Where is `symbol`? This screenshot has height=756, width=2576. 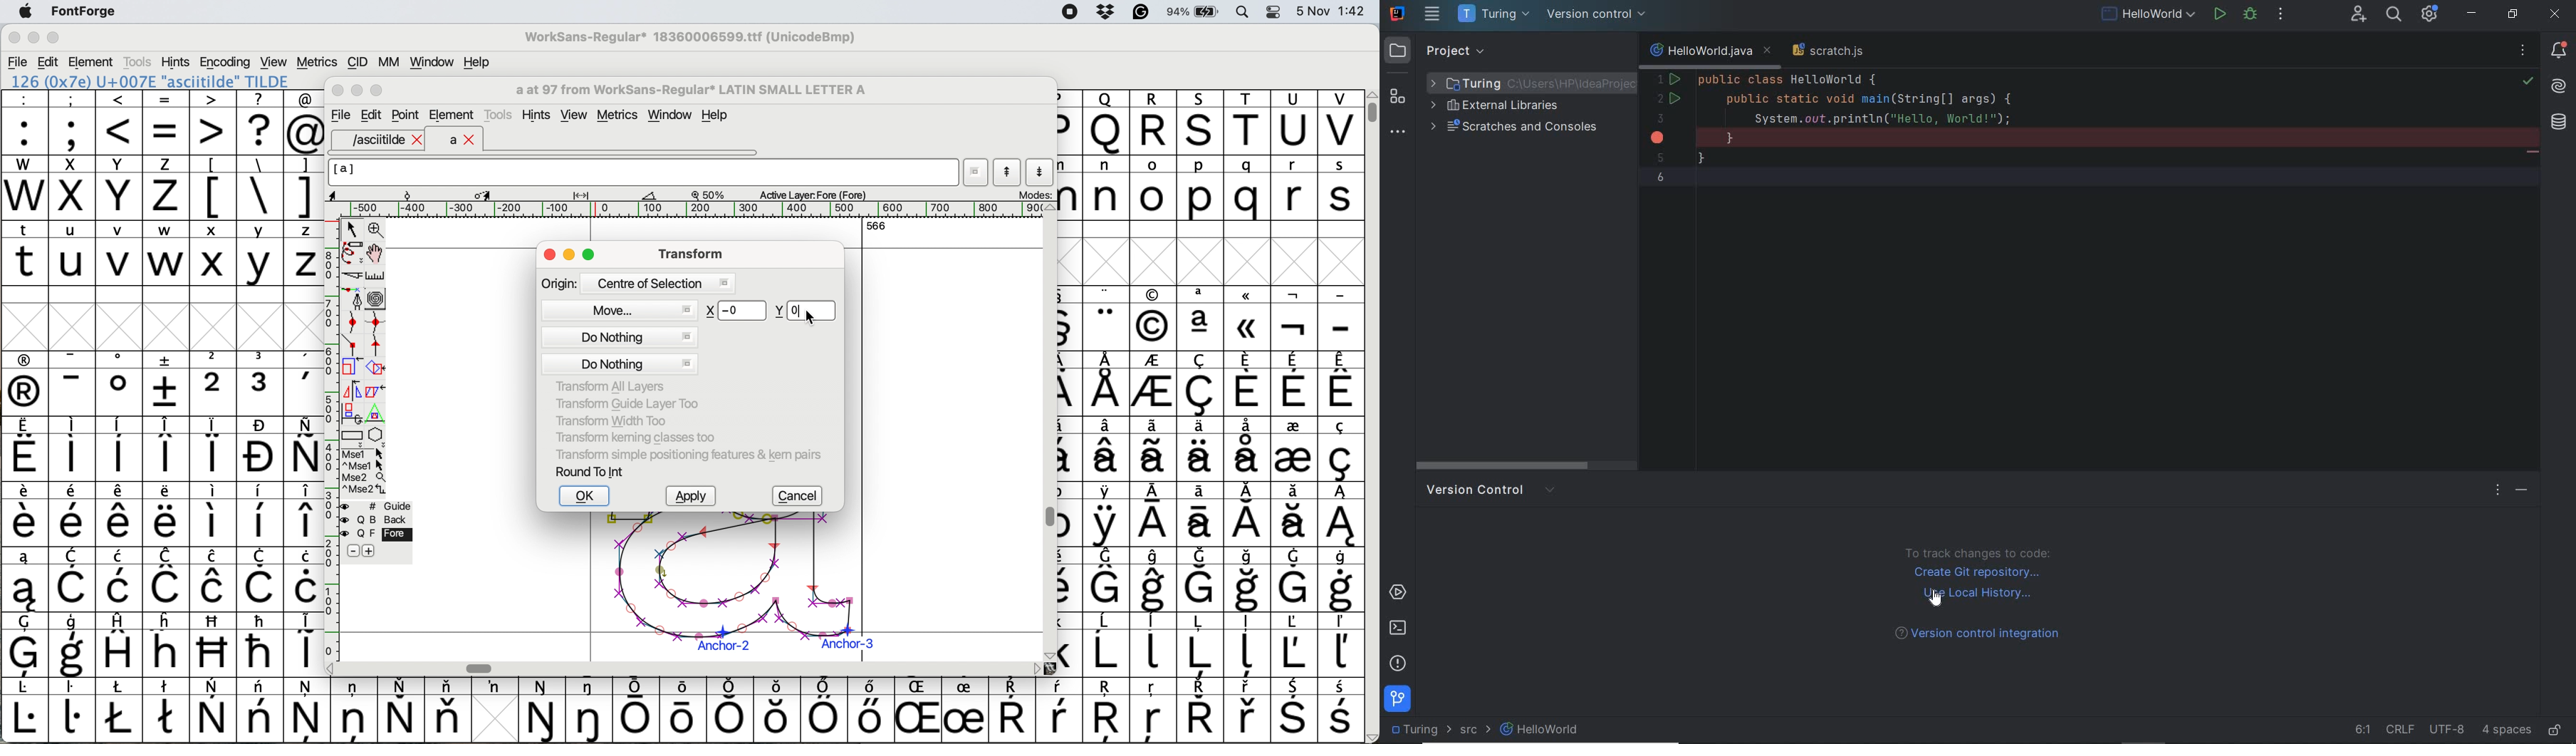 symbol is located at coordinates (1295, 711).